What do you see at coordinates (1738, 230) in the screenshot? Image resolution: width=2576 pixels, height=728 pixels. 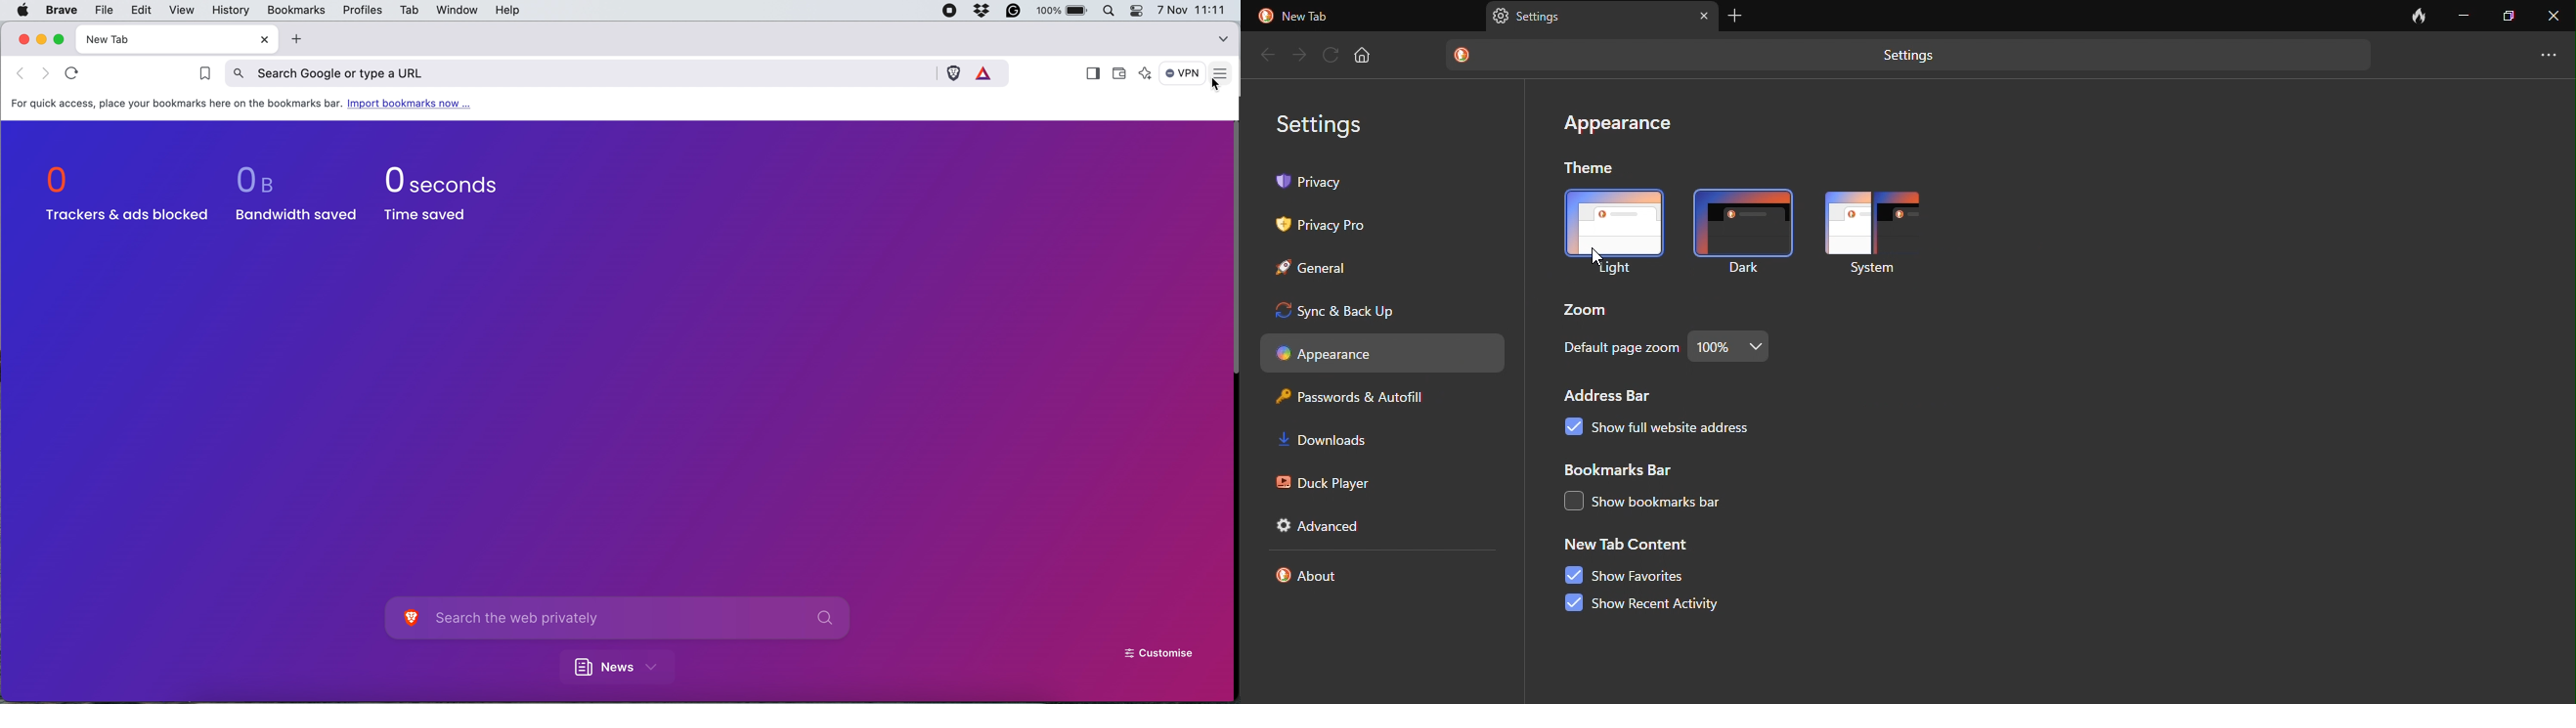 I see `dark` at bounding box center [1738, 230].